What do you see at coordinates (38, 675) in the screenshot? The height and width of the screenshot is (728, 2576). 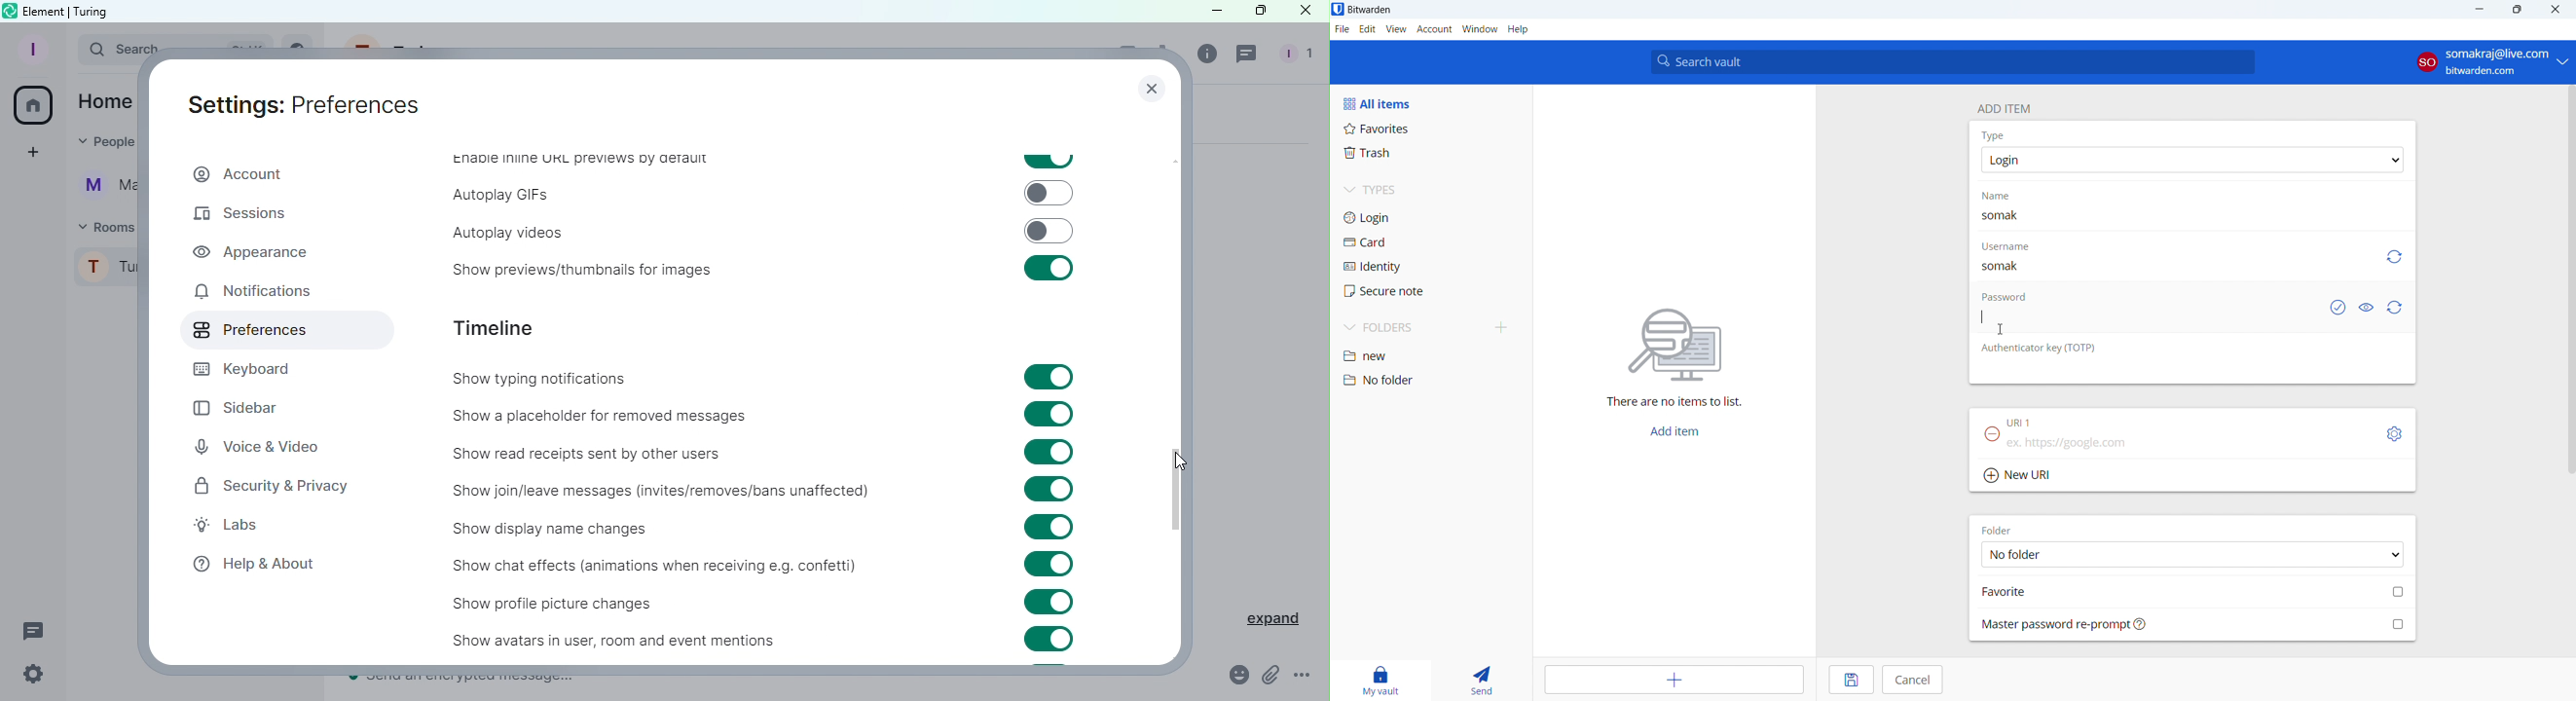 I see `Settings` at bounding box center [38, 675].